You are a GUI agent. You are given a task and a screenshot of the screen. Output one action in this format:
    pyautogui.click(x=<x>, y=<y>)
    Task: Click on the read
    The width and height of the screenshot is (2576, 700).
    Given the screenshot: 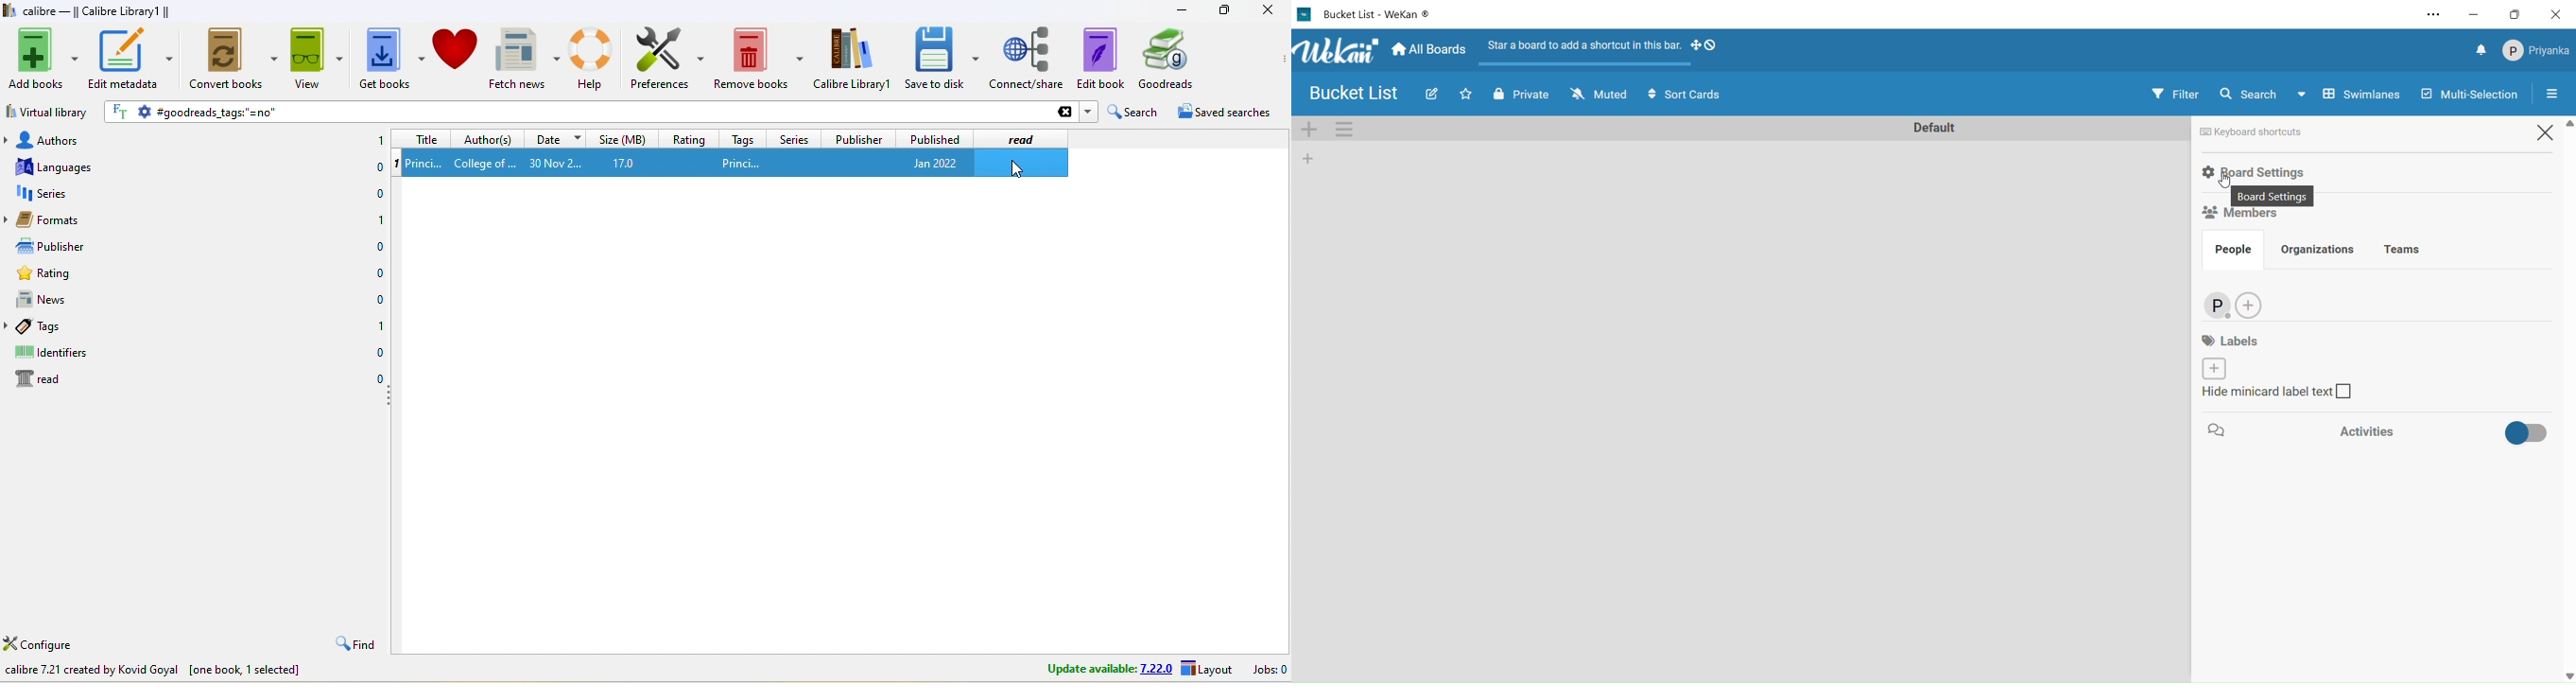 What is the action you would take?
    pyautogui.click(x=42, y=379)
    